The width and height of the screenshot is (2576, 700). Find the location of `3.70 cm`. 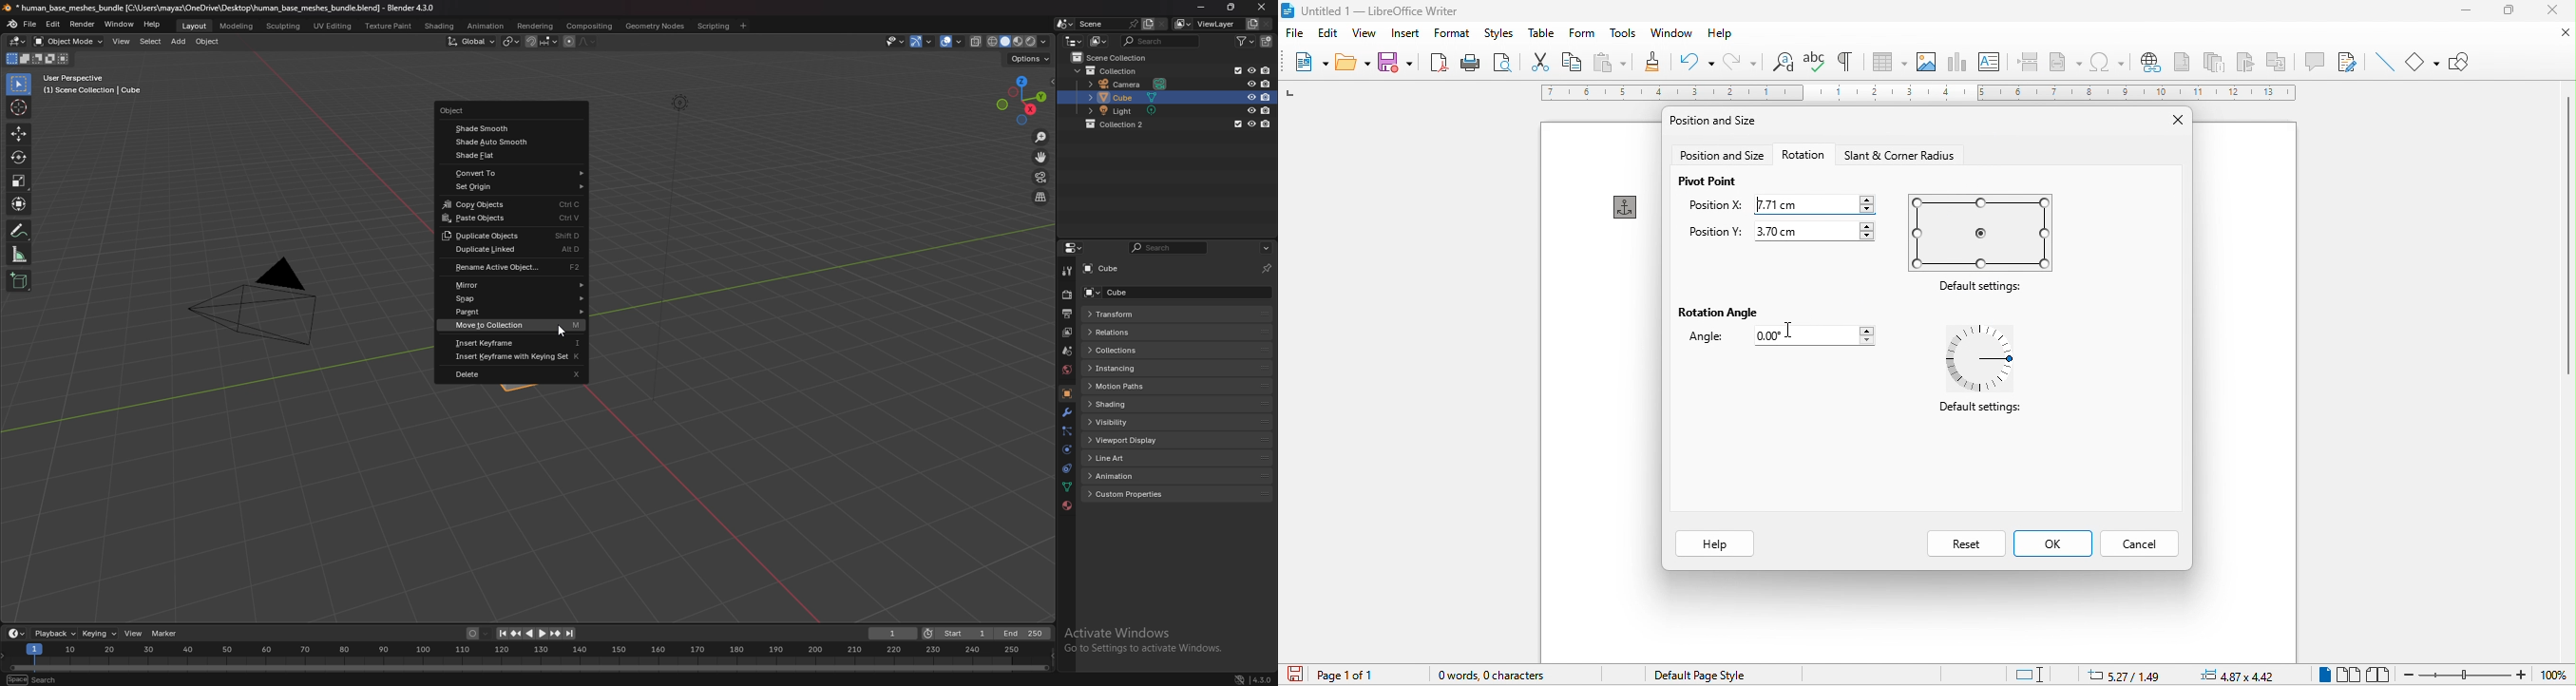

3.70 cm is located at coordinates (1816, 231).